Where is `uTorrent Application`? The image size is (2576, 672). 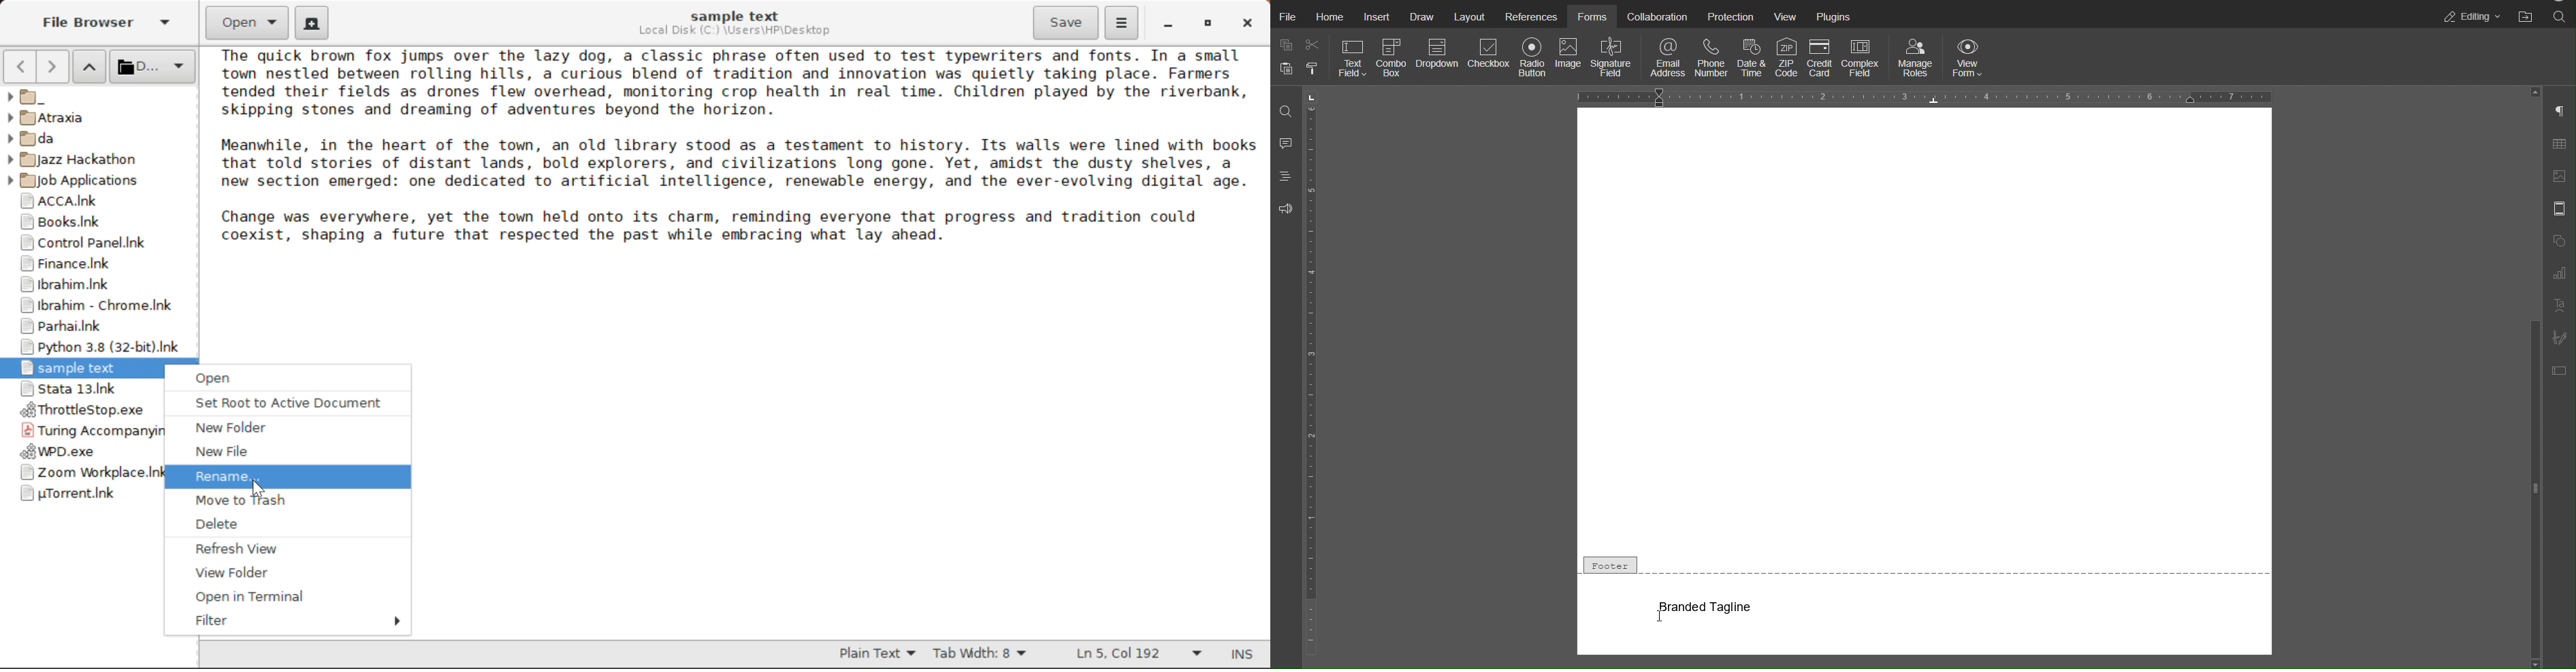 uTorrent Application is located at coordinates (81, 495).